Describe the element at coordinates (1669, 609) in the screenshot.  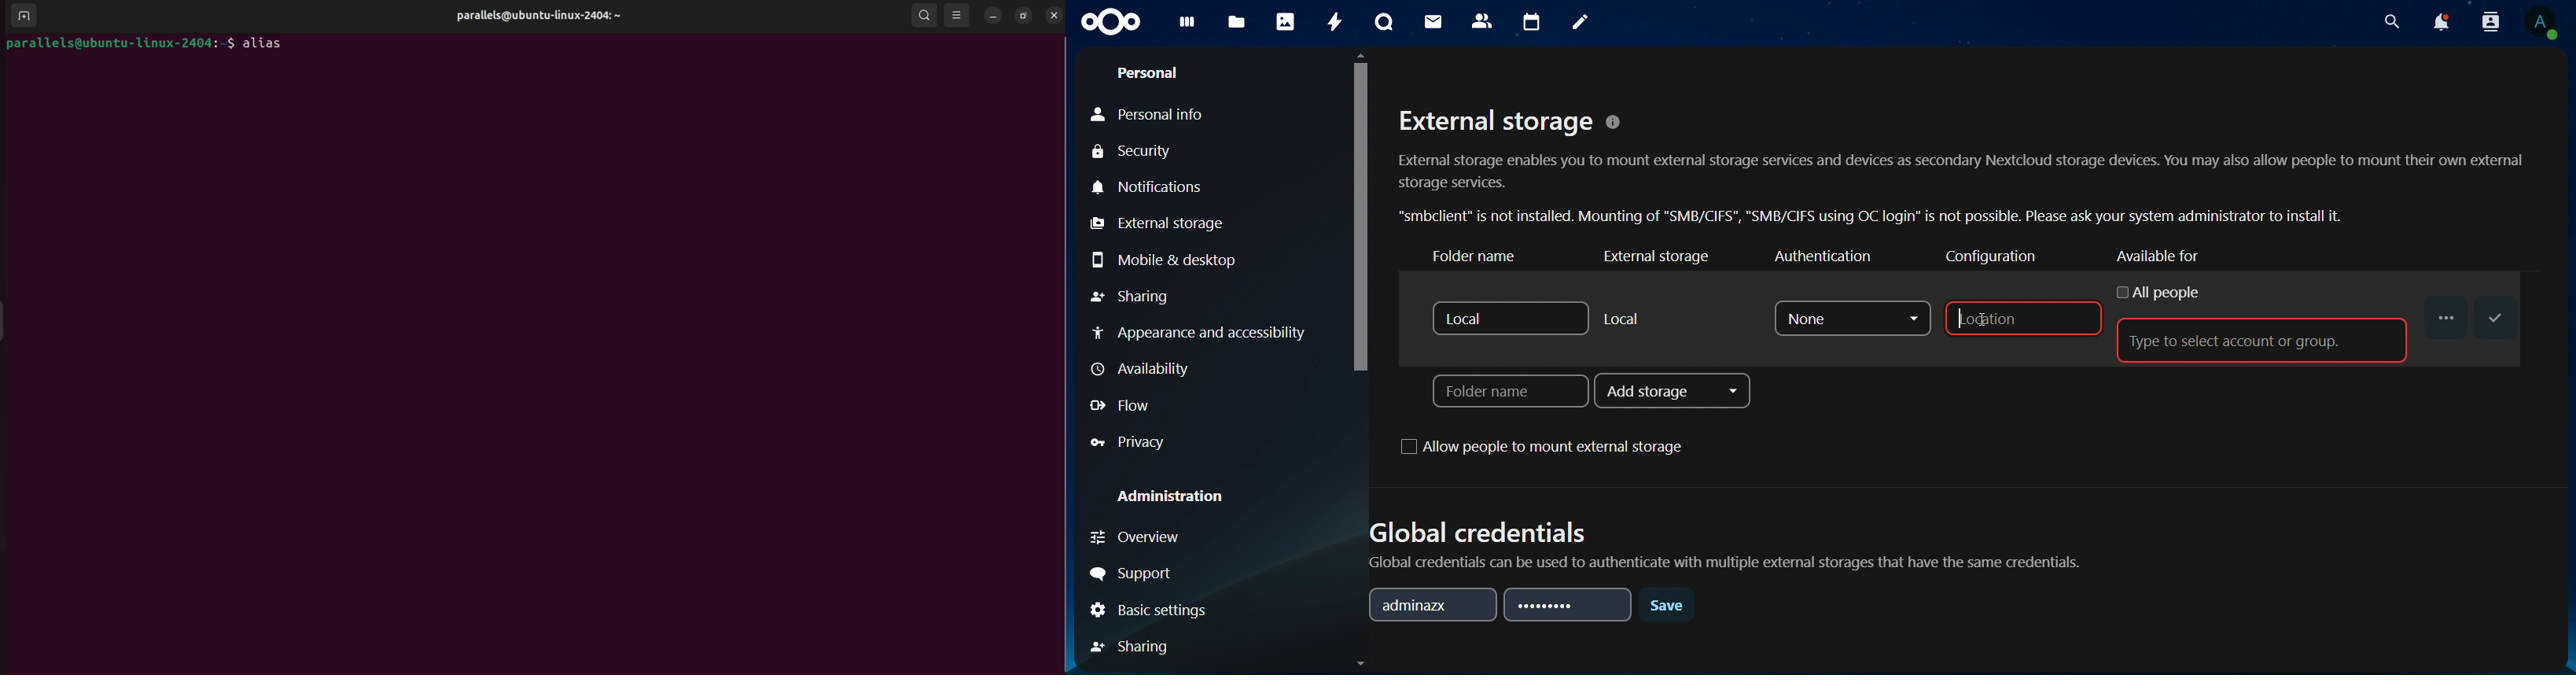
I see `save` at that location.